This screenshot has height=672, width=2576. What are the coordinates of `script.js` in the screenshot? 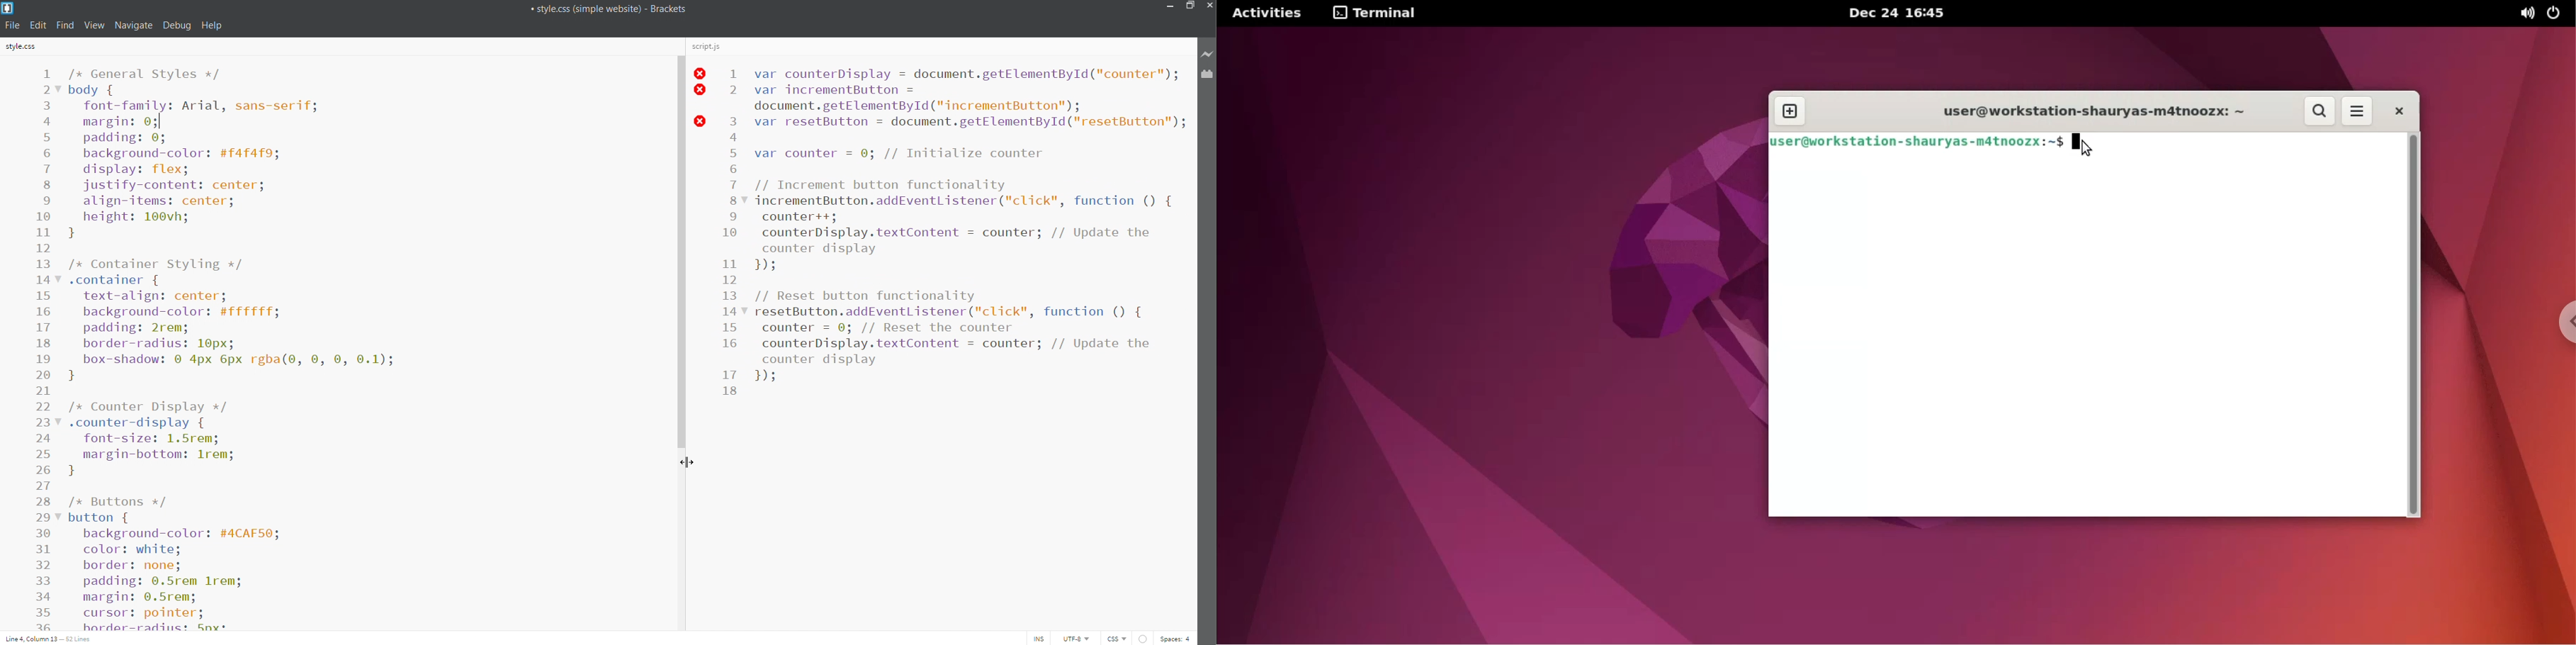 It's located at (712, 46).